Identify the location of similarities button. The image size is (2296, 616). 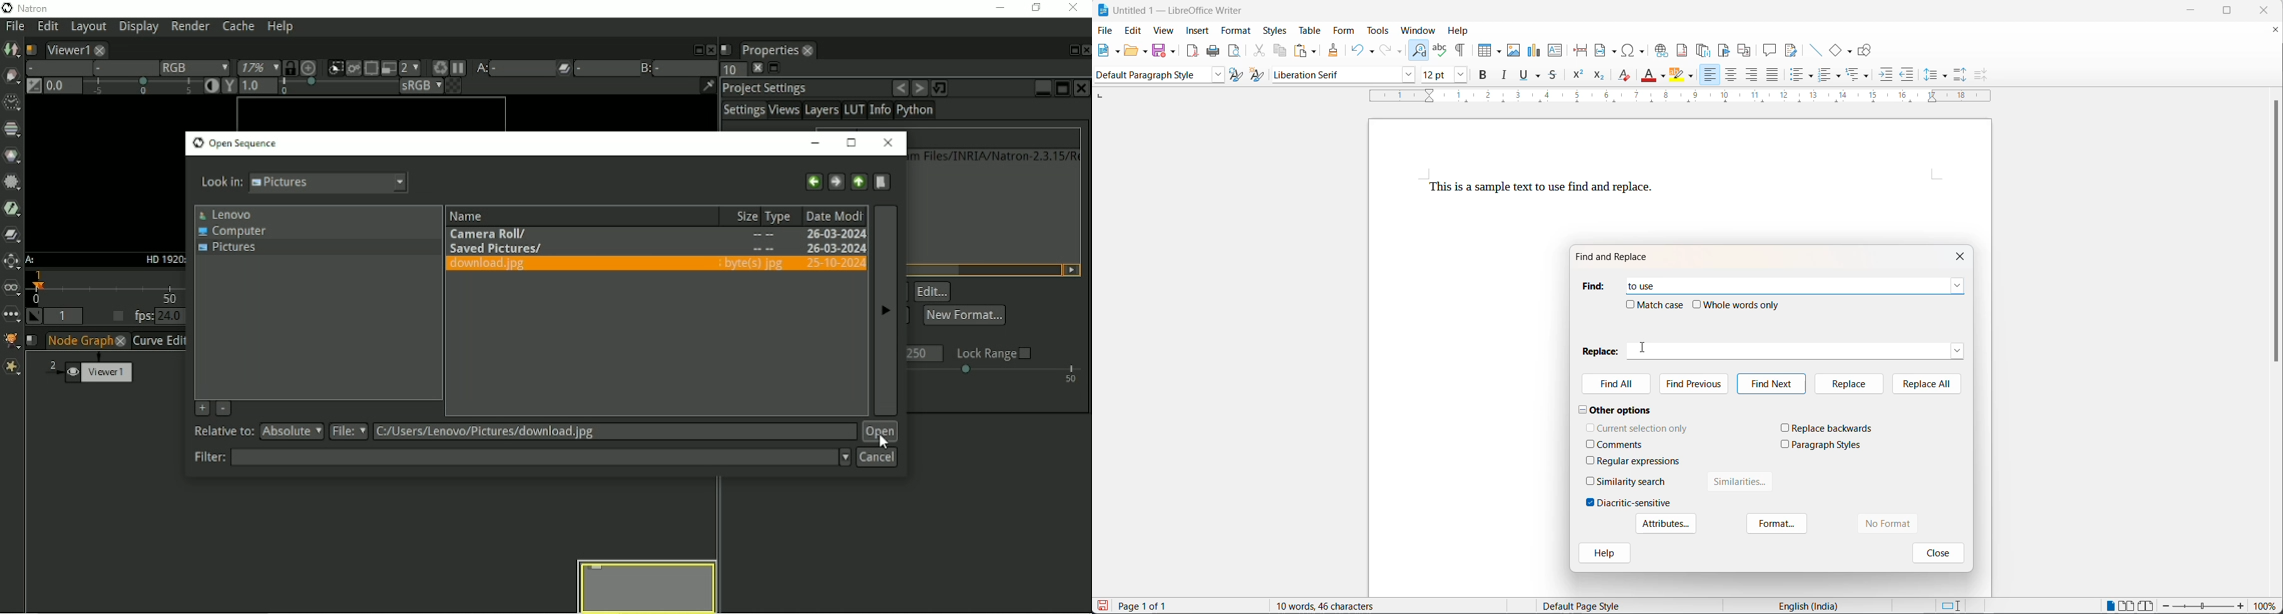
(1741, 484).